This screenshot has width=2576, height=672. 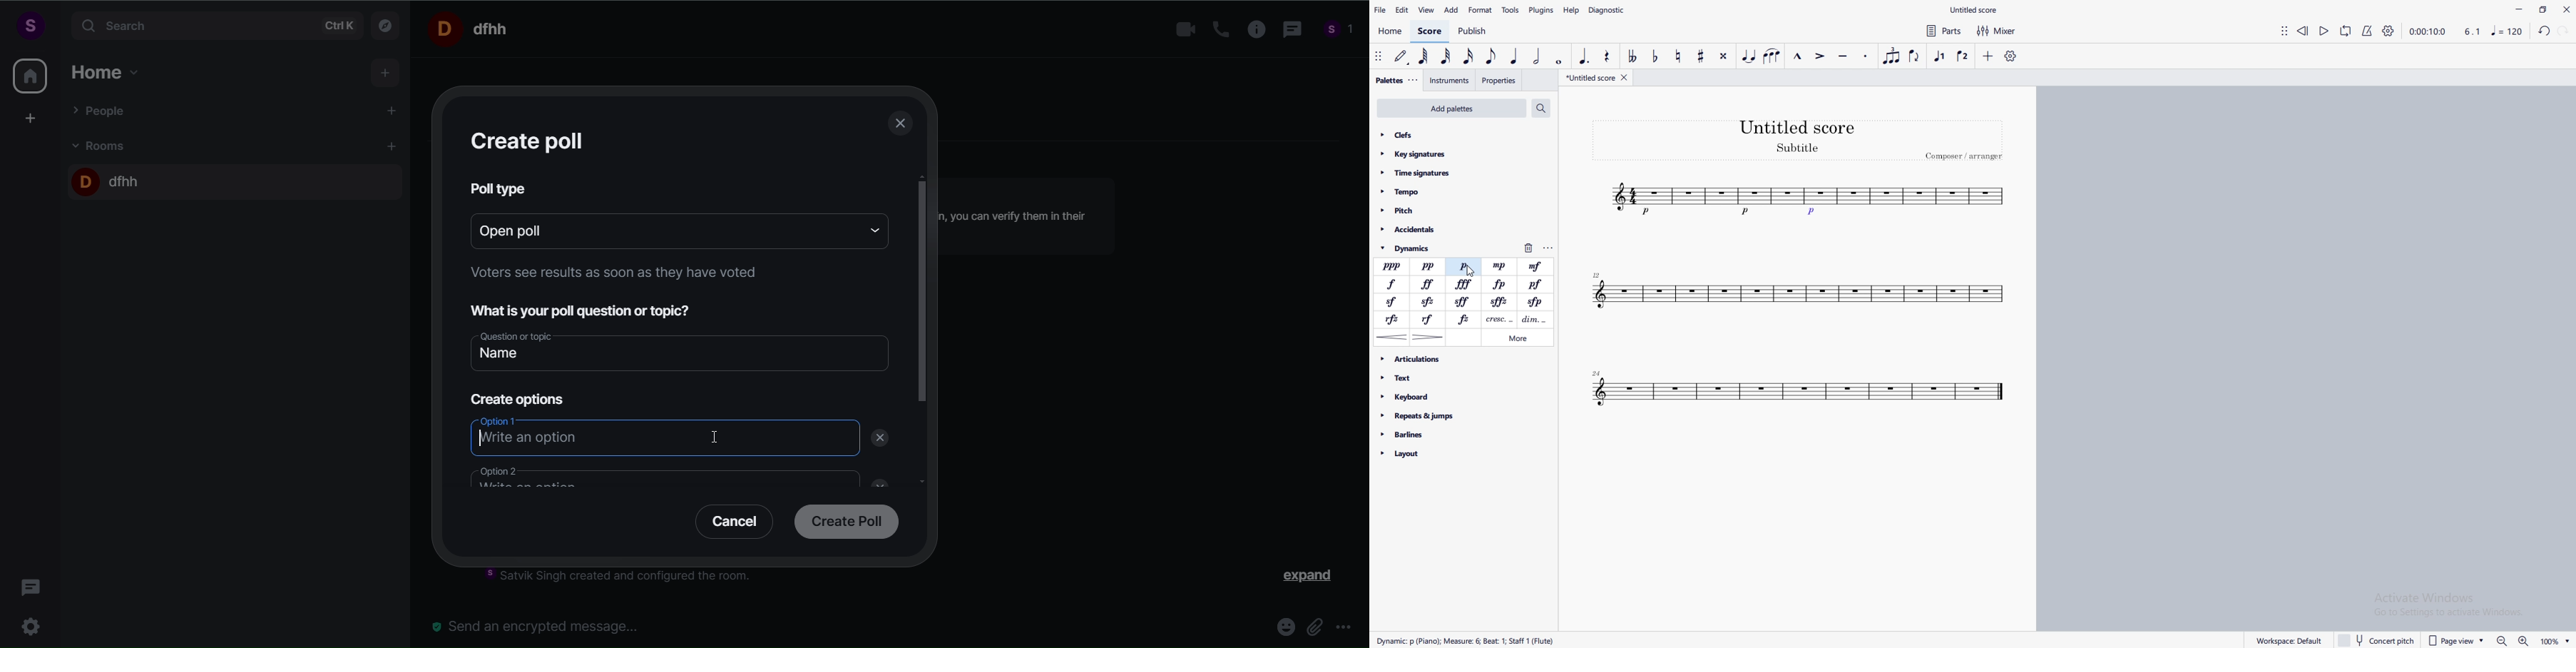 What do you see at coordinates (1821, 56) in the screenshot?
I see `accent` at bounding box center [1821, 56].